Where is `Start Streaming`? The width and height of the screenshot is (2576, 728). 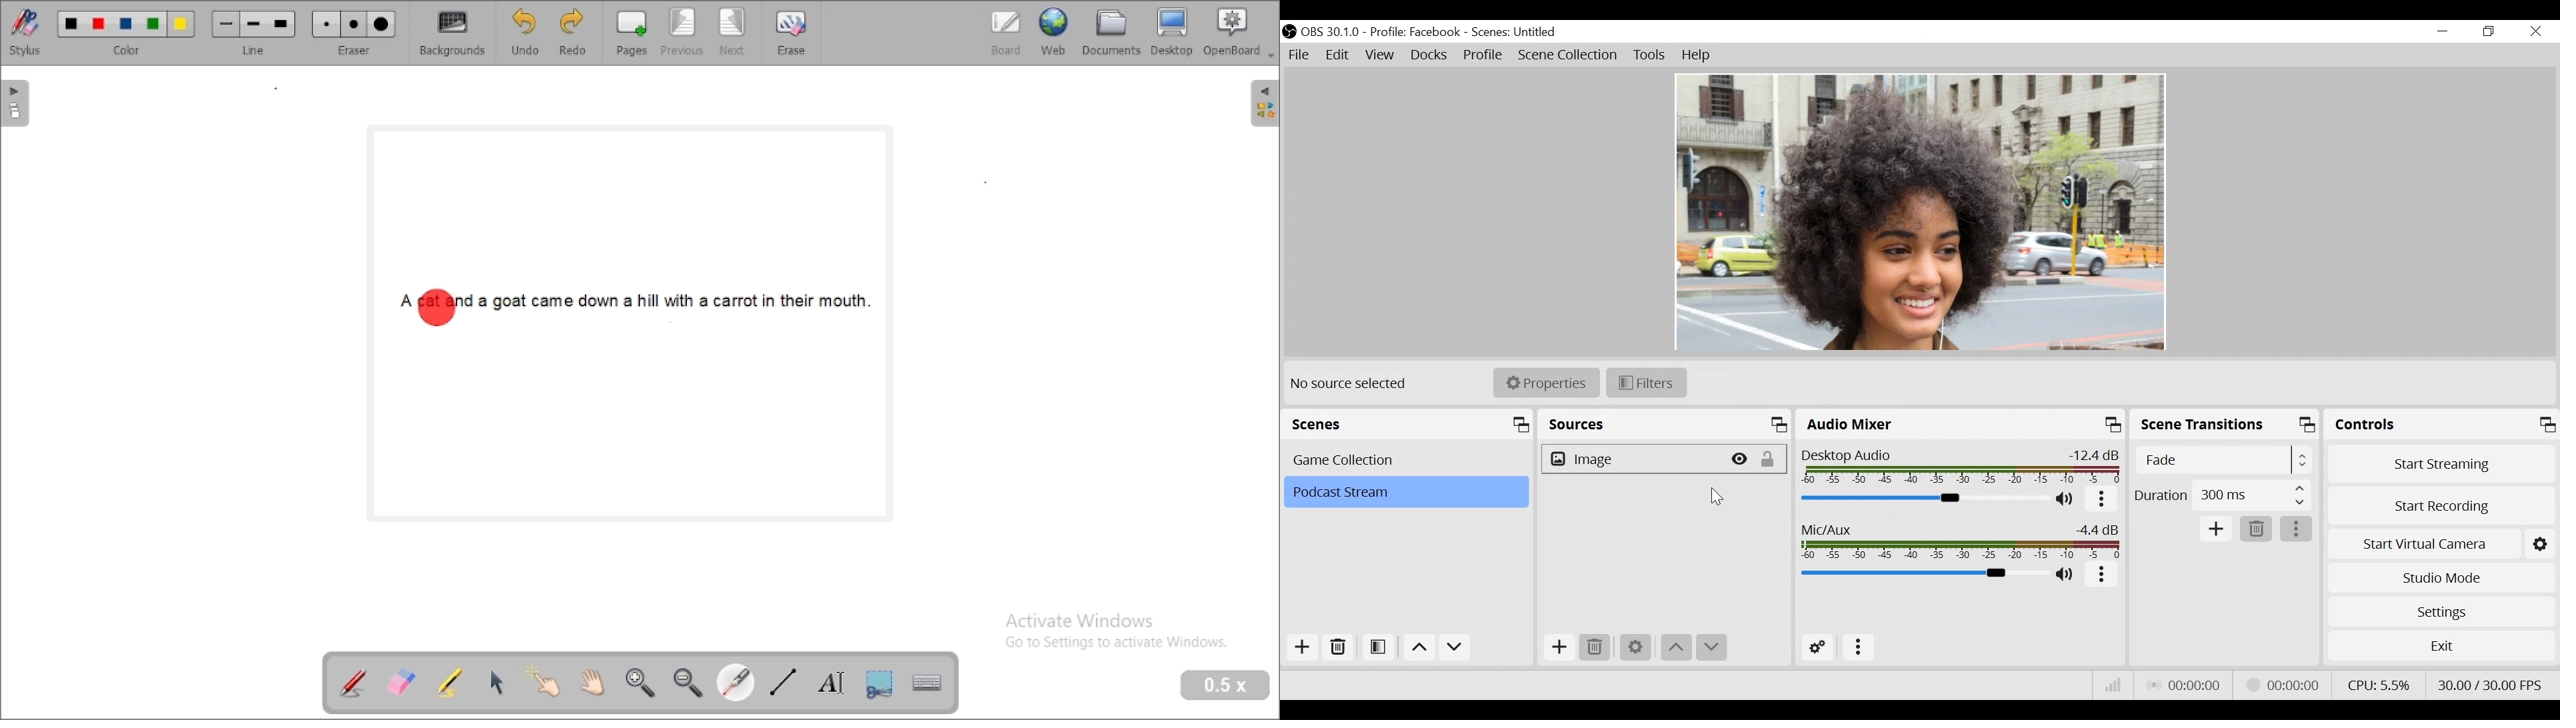 Start Streaming is located at coordinates (2443, 464).